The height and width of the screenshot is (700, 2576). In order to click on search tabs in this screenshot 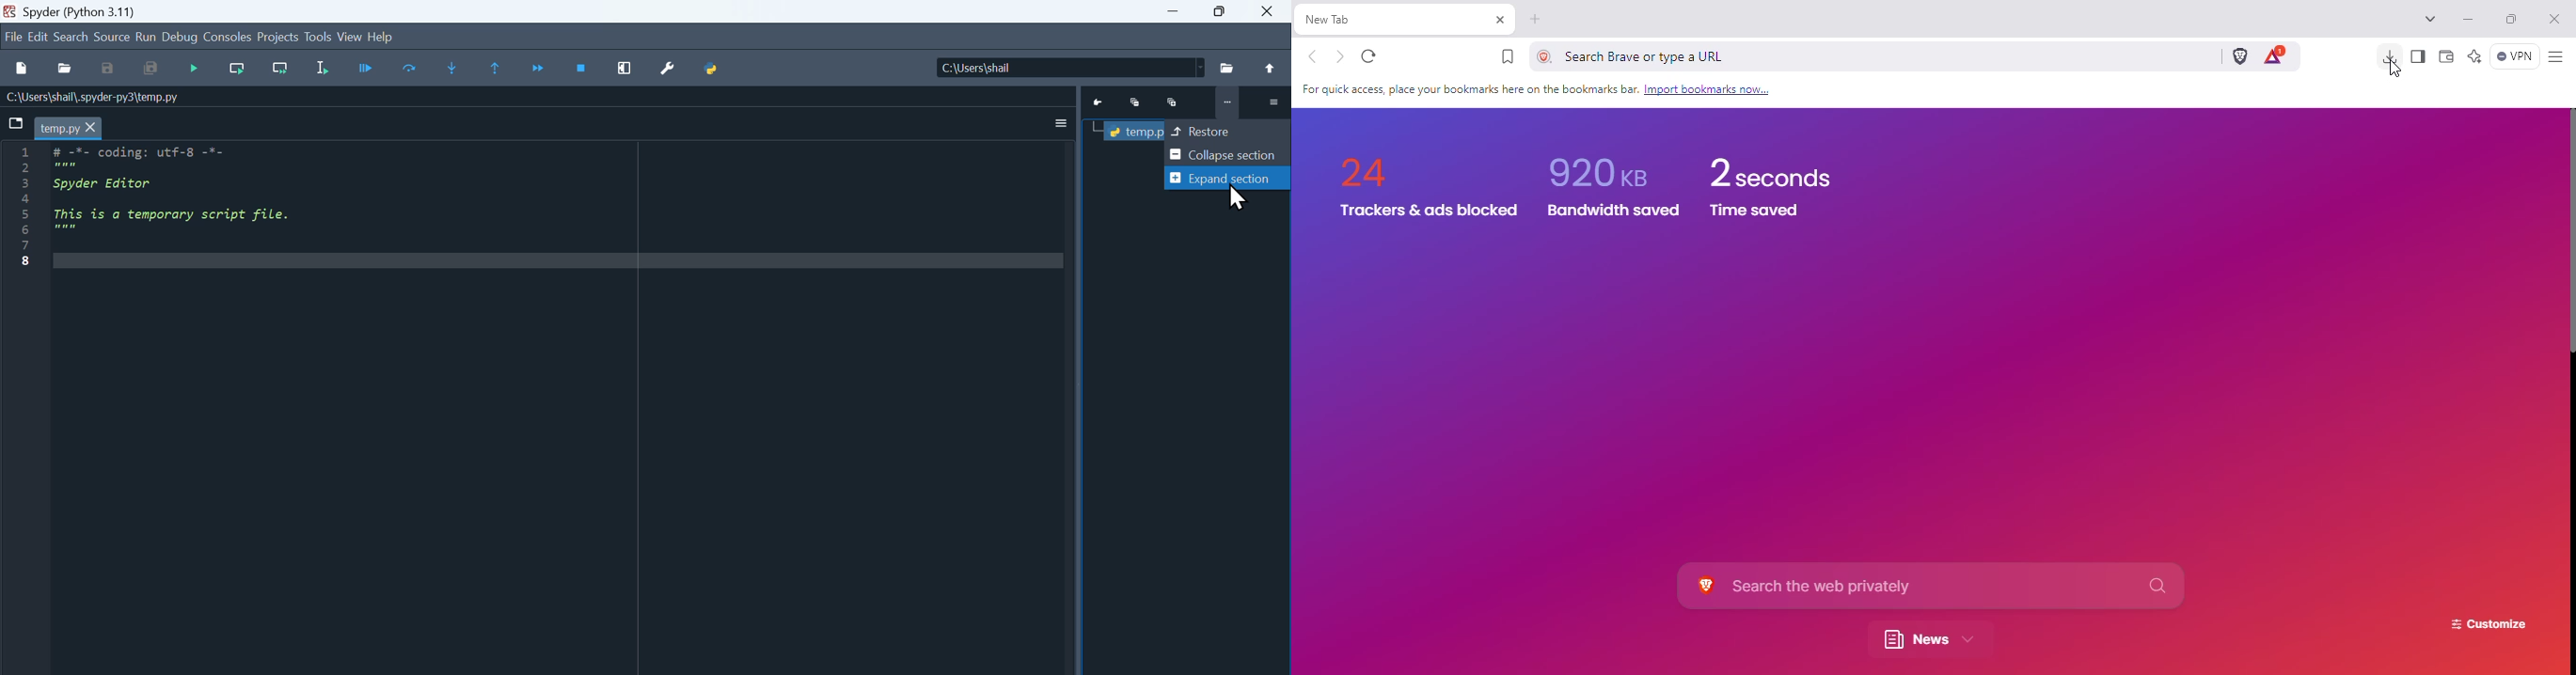, I will do `click(2430, 18)`.